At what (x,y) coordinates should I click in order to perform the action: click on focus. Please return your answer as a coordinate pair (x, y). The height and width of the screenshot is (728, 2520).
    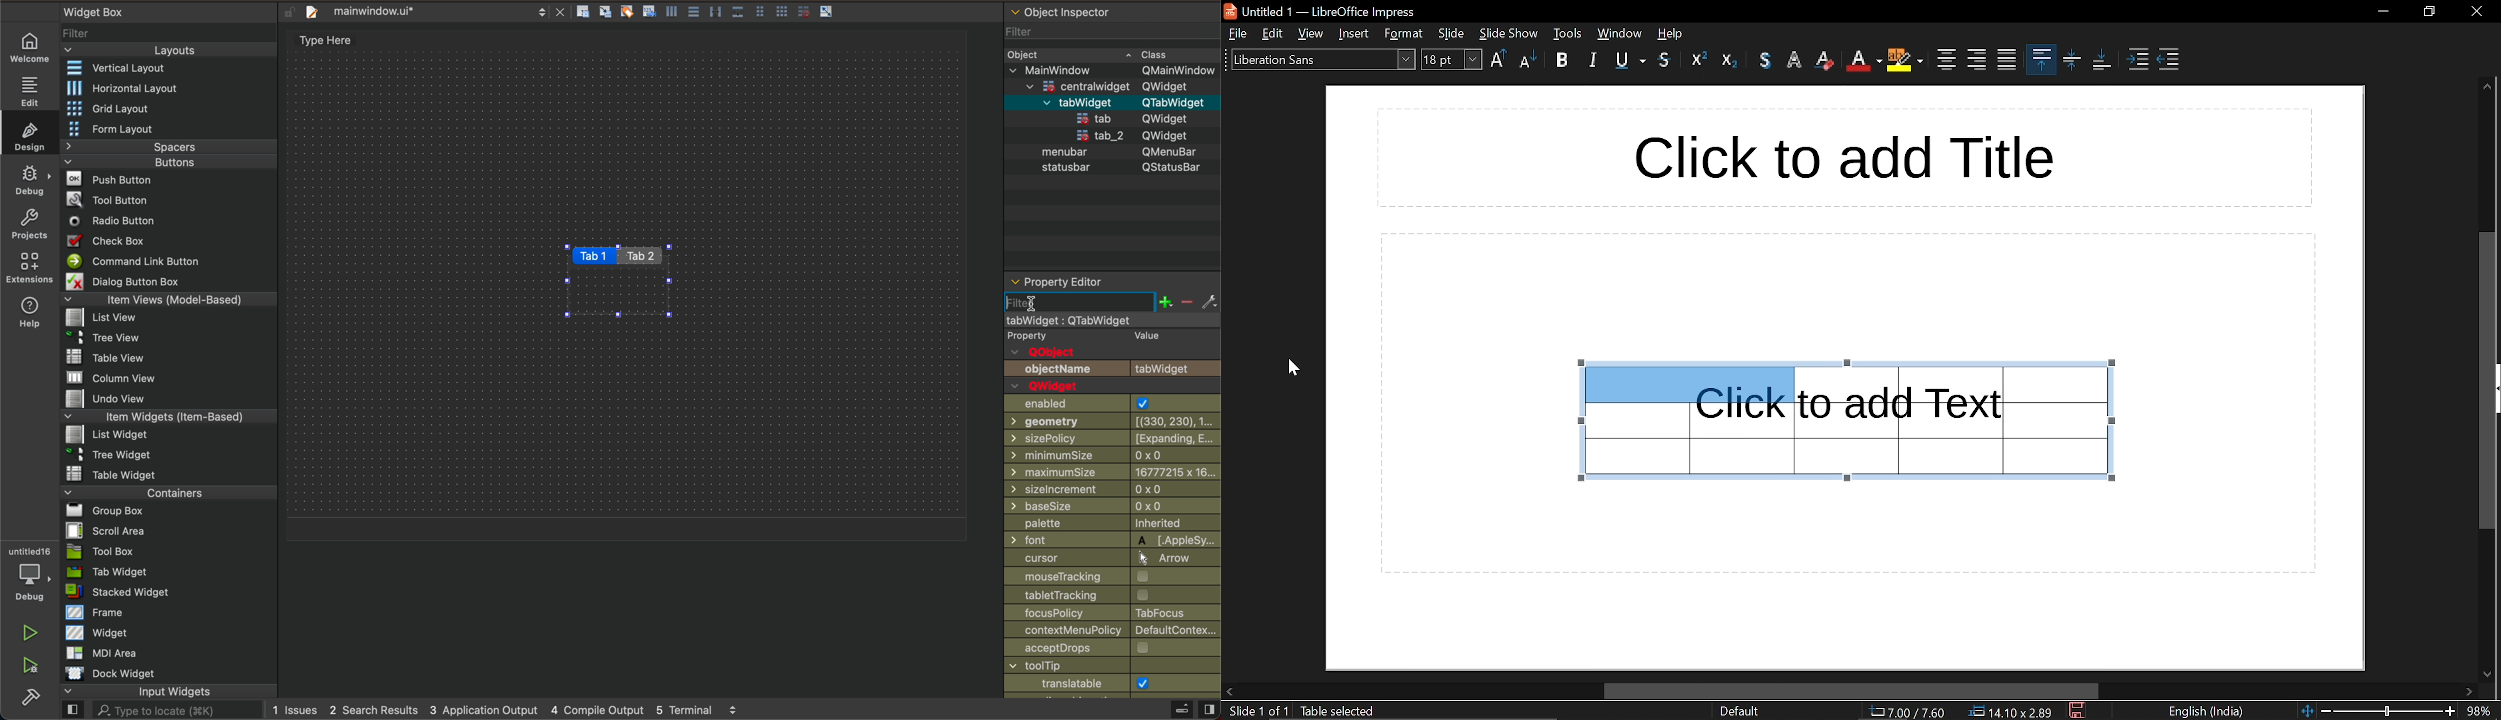
    Looking at the image, I should click on (1114, 614).